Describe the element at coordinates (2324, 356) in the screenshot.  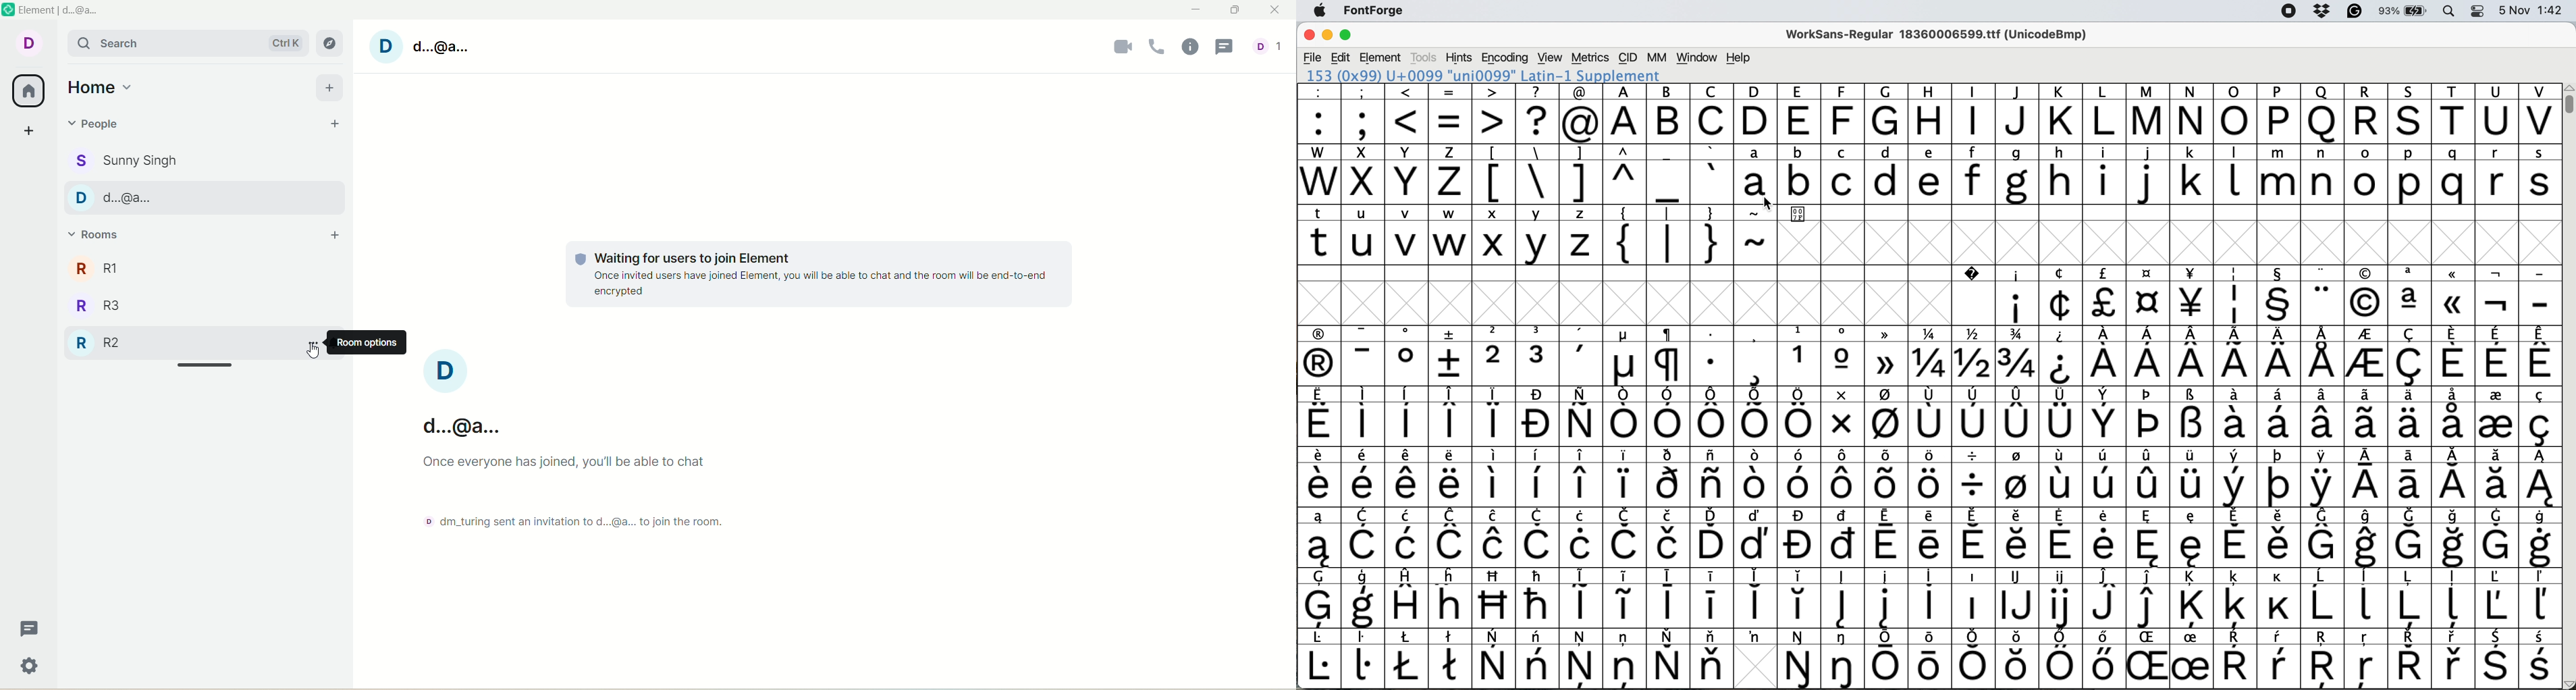
I see `symbol` at that location.